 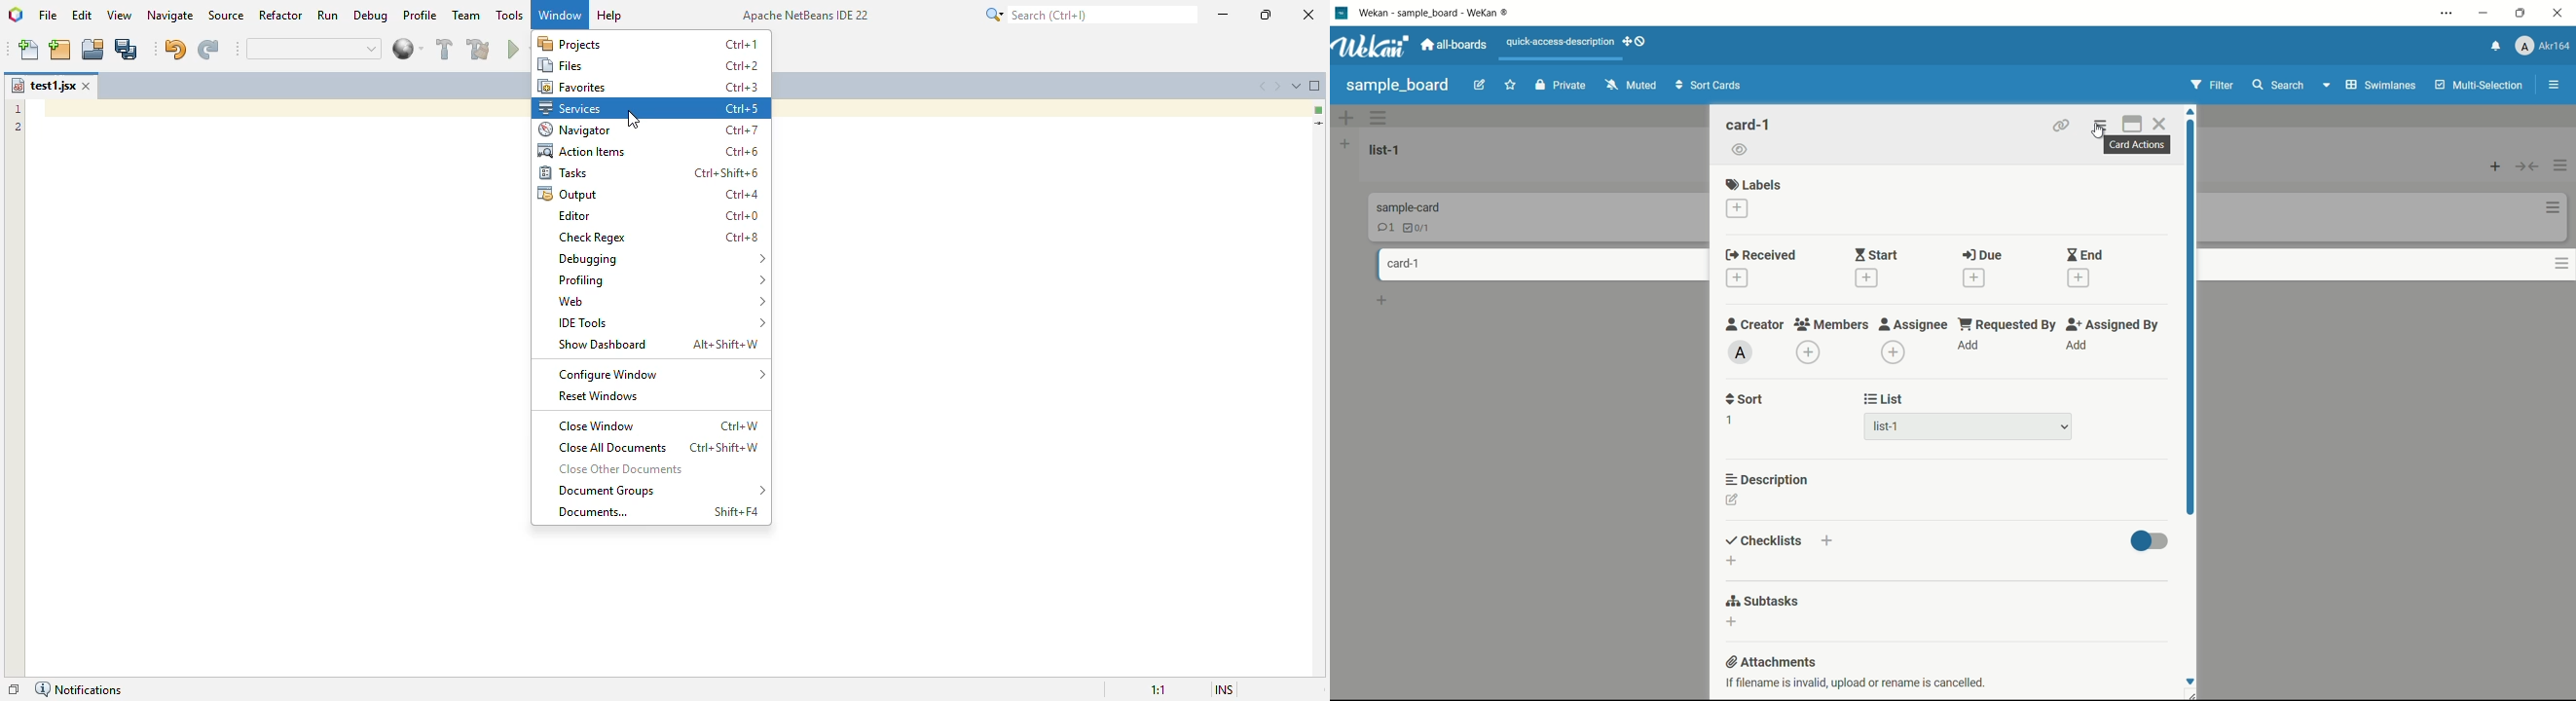 I want to click on add, so click(x=2077, y=346).